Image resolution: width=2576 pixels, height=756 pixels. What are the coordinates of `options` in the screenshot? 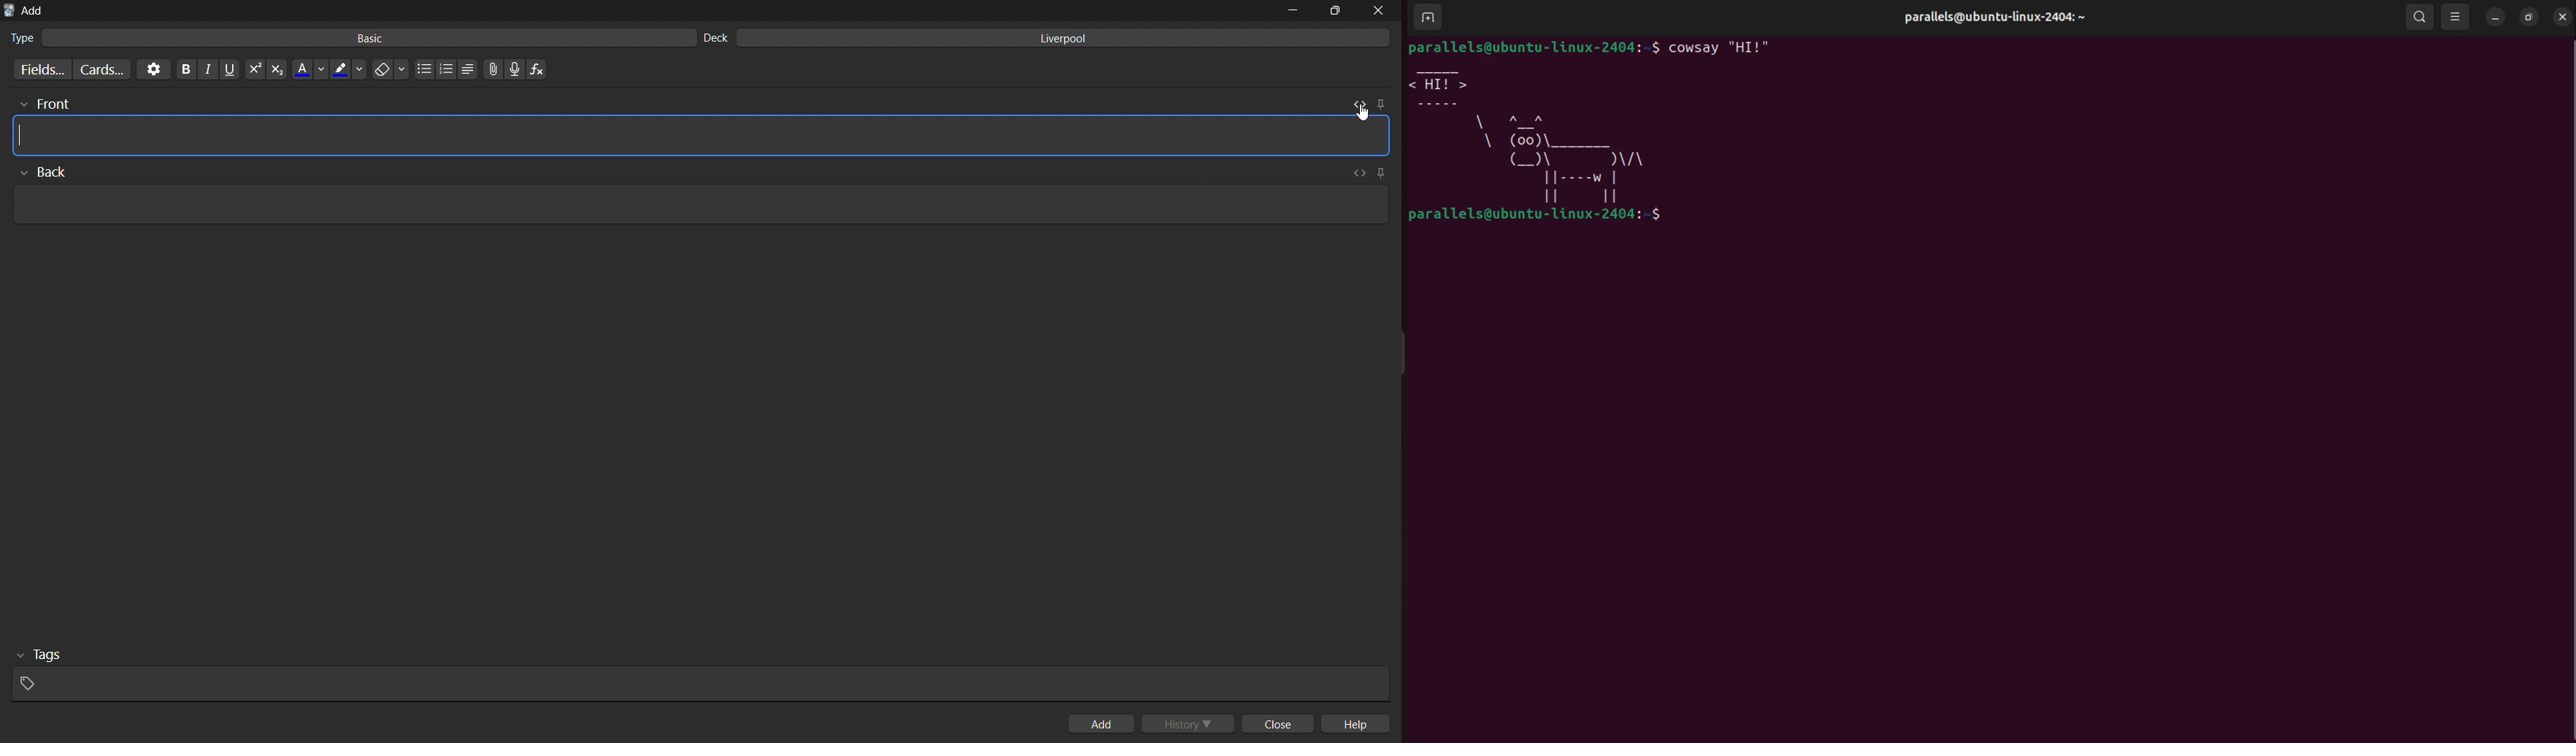 It's located at (152, 69).